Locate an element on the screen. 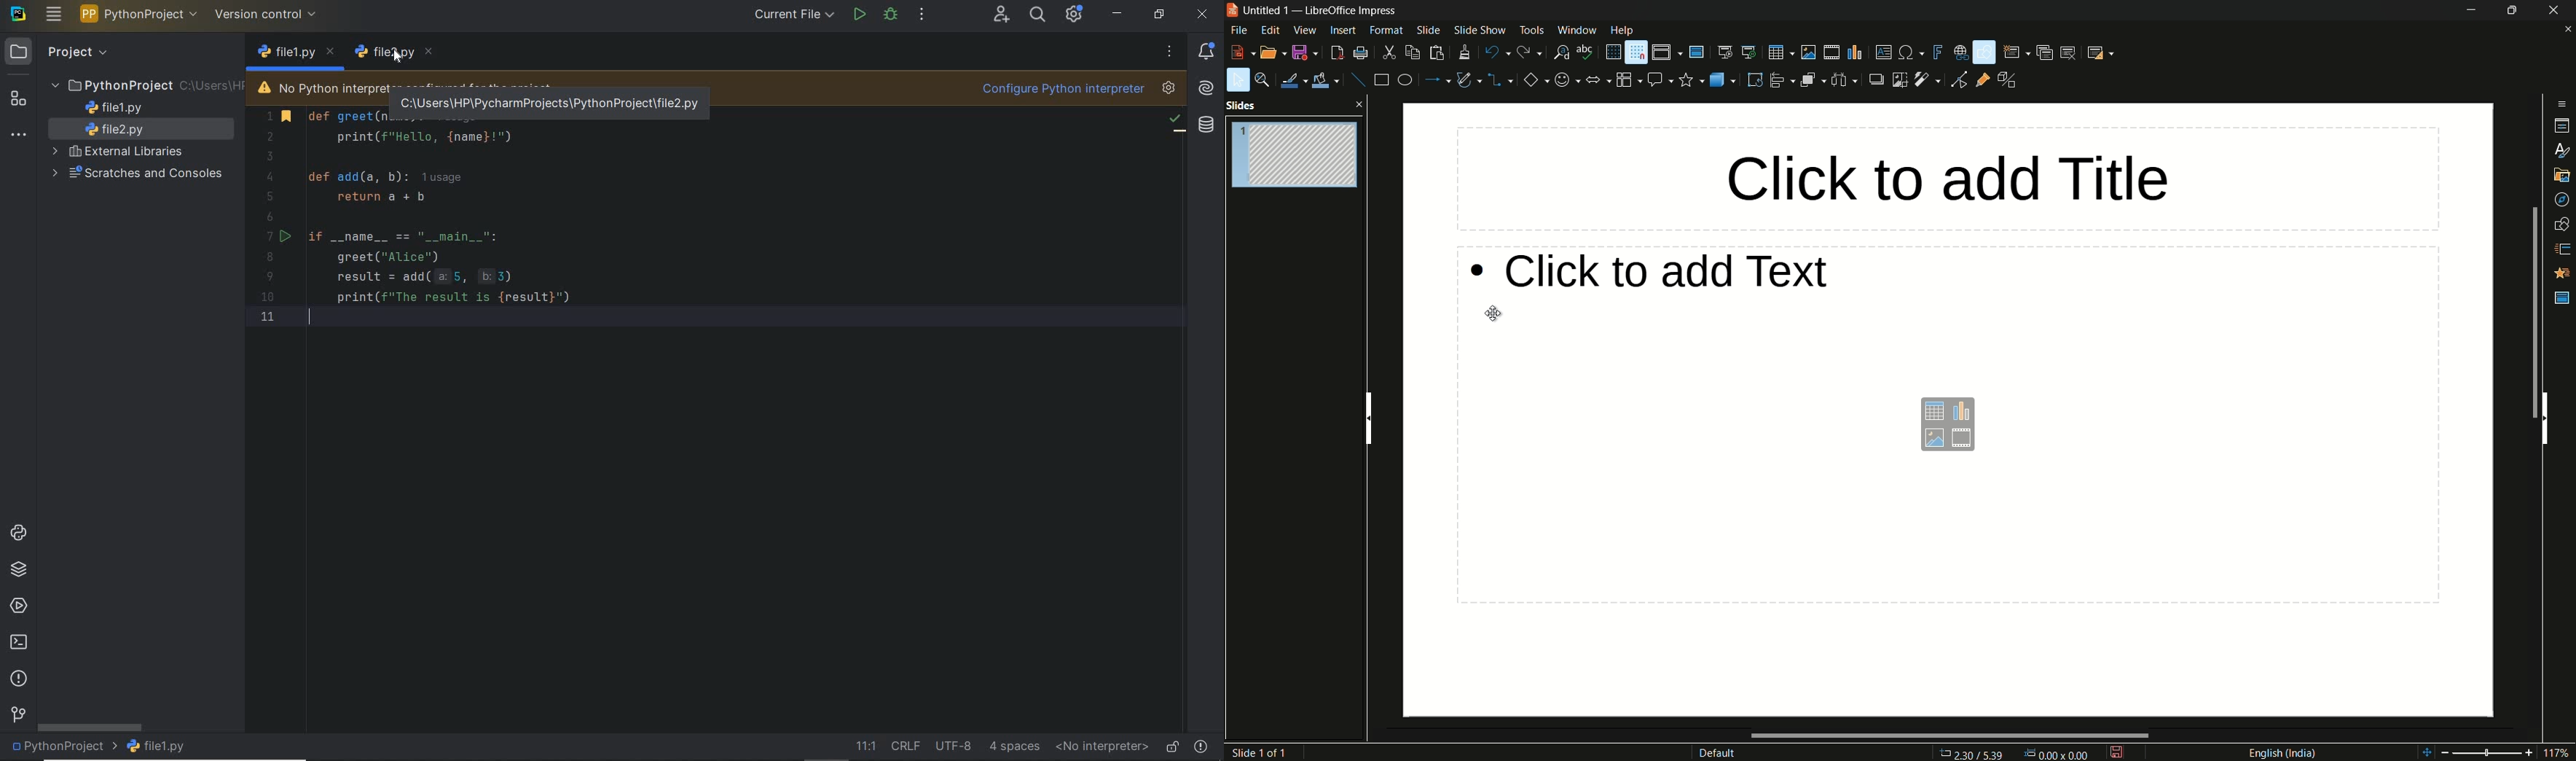  symbol shapes is located at coordinates (1565, 81).